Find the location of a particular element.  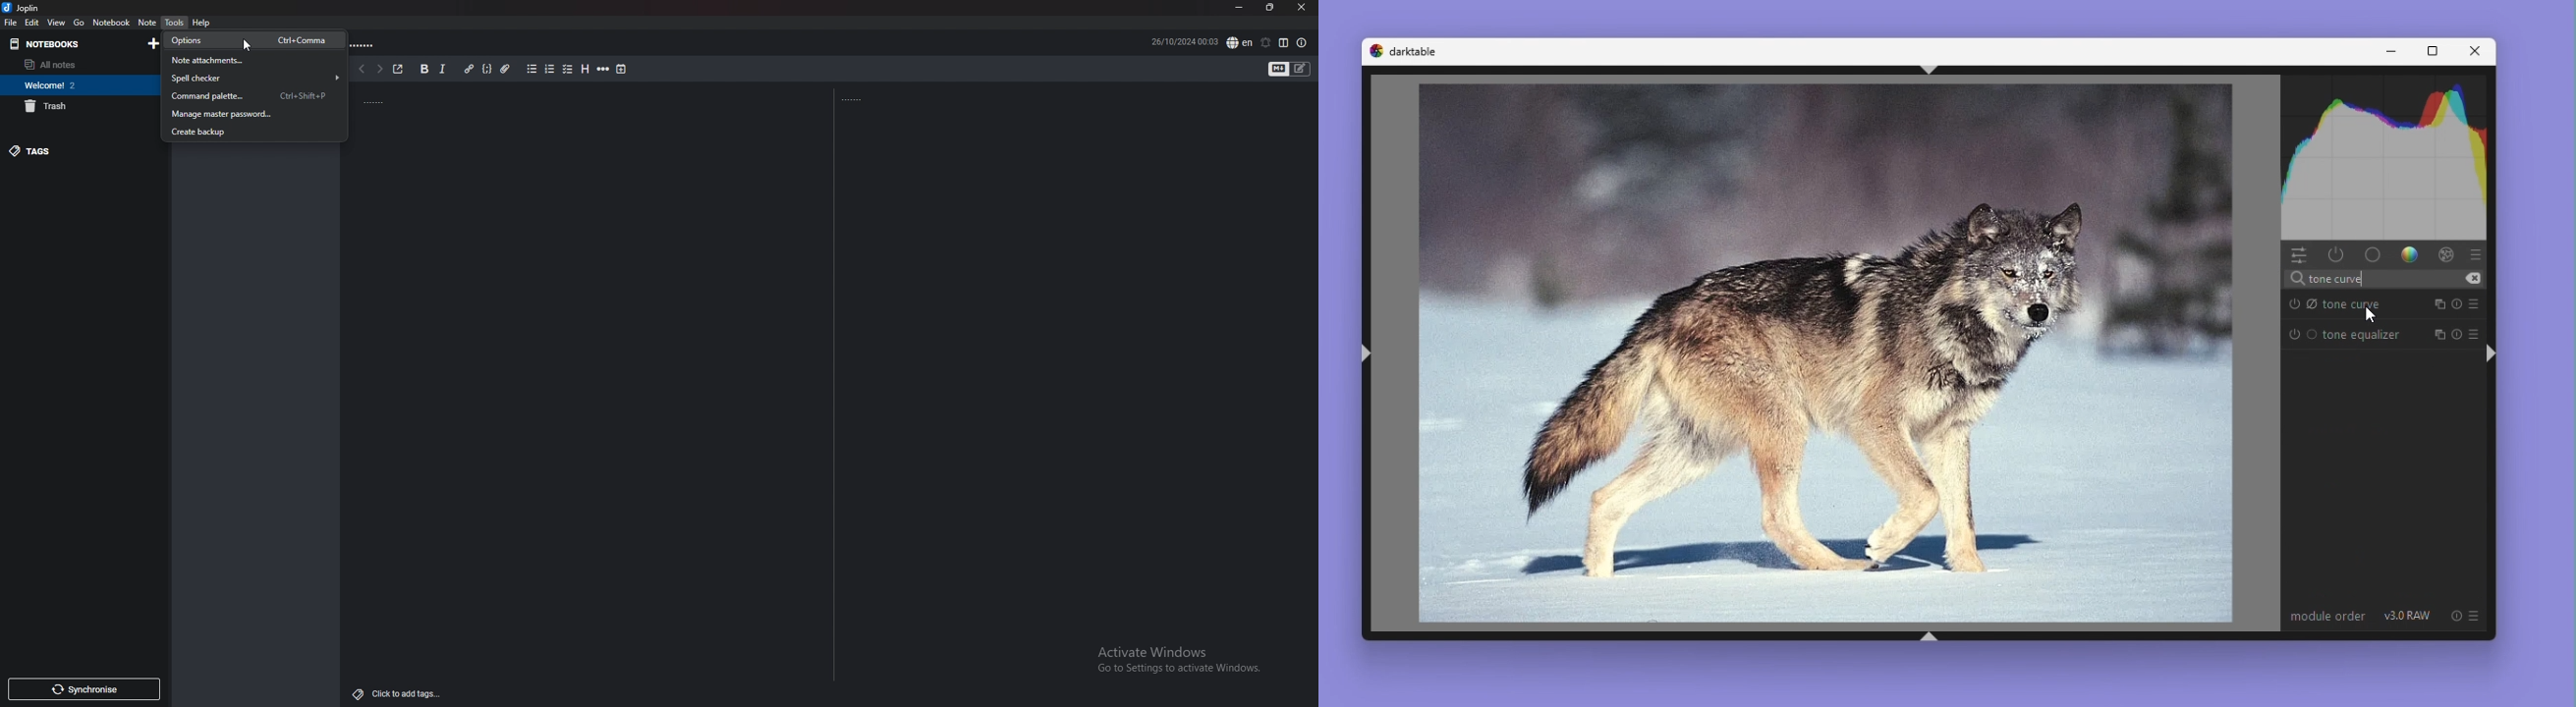

minimize is located at coordinates (1238, 7).